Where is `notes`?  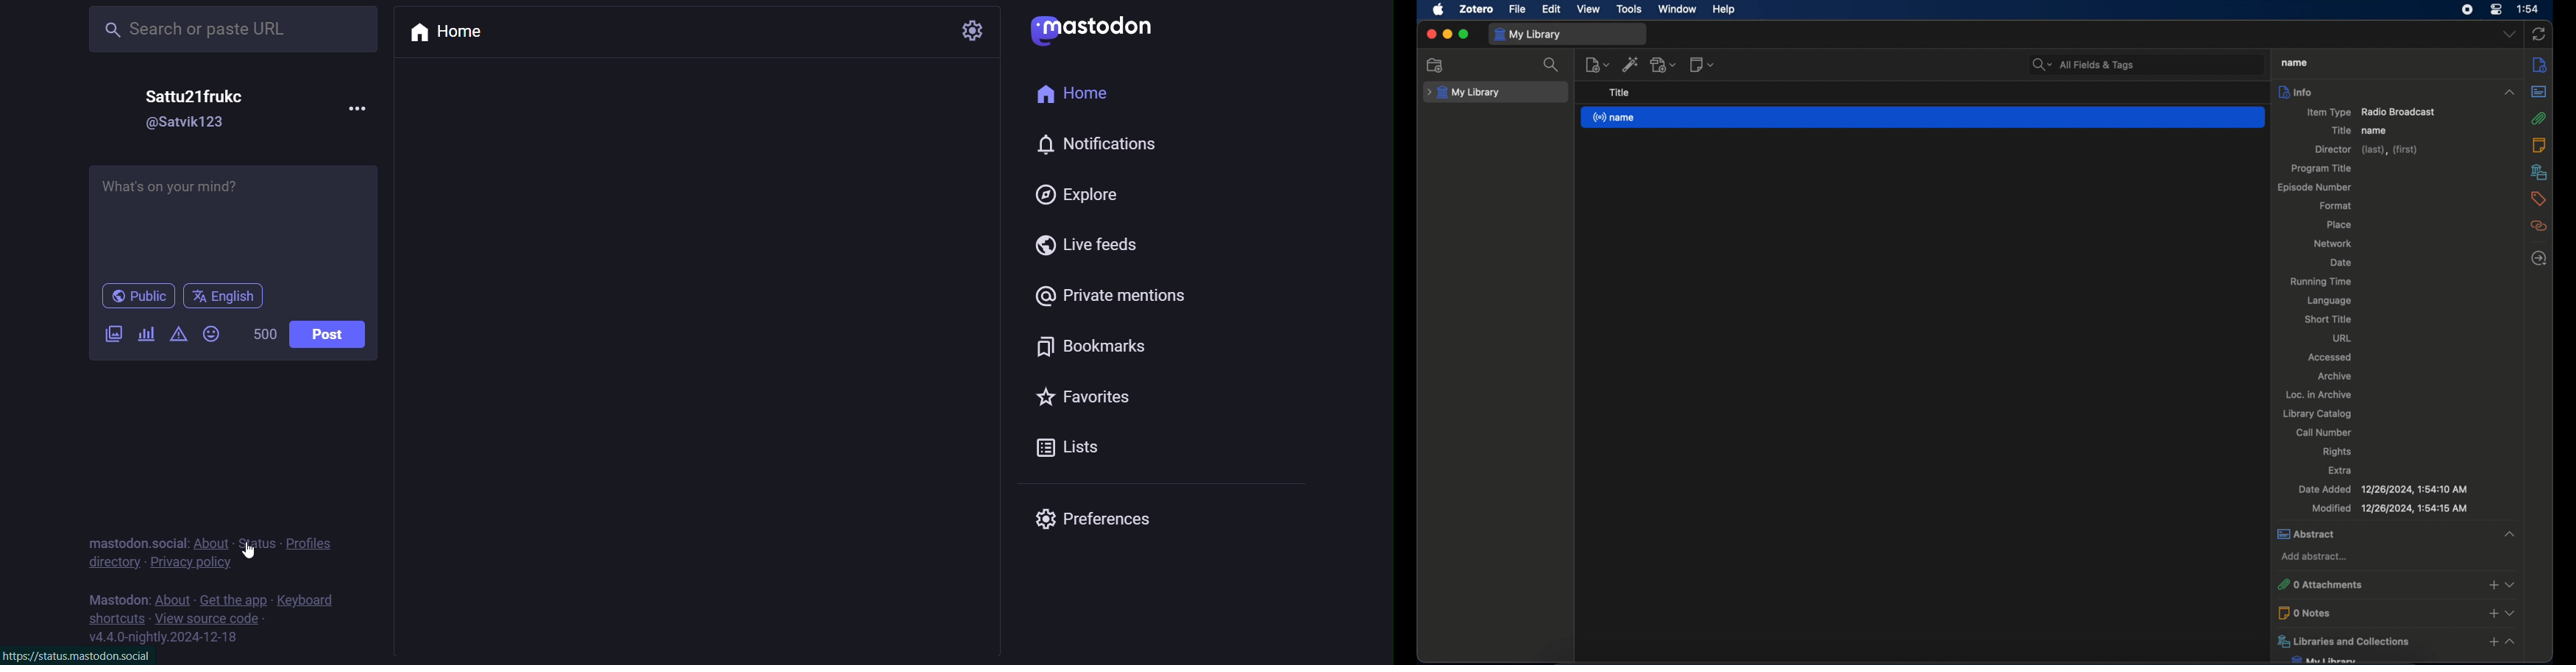 notes is located at coordinates (2540, 143).